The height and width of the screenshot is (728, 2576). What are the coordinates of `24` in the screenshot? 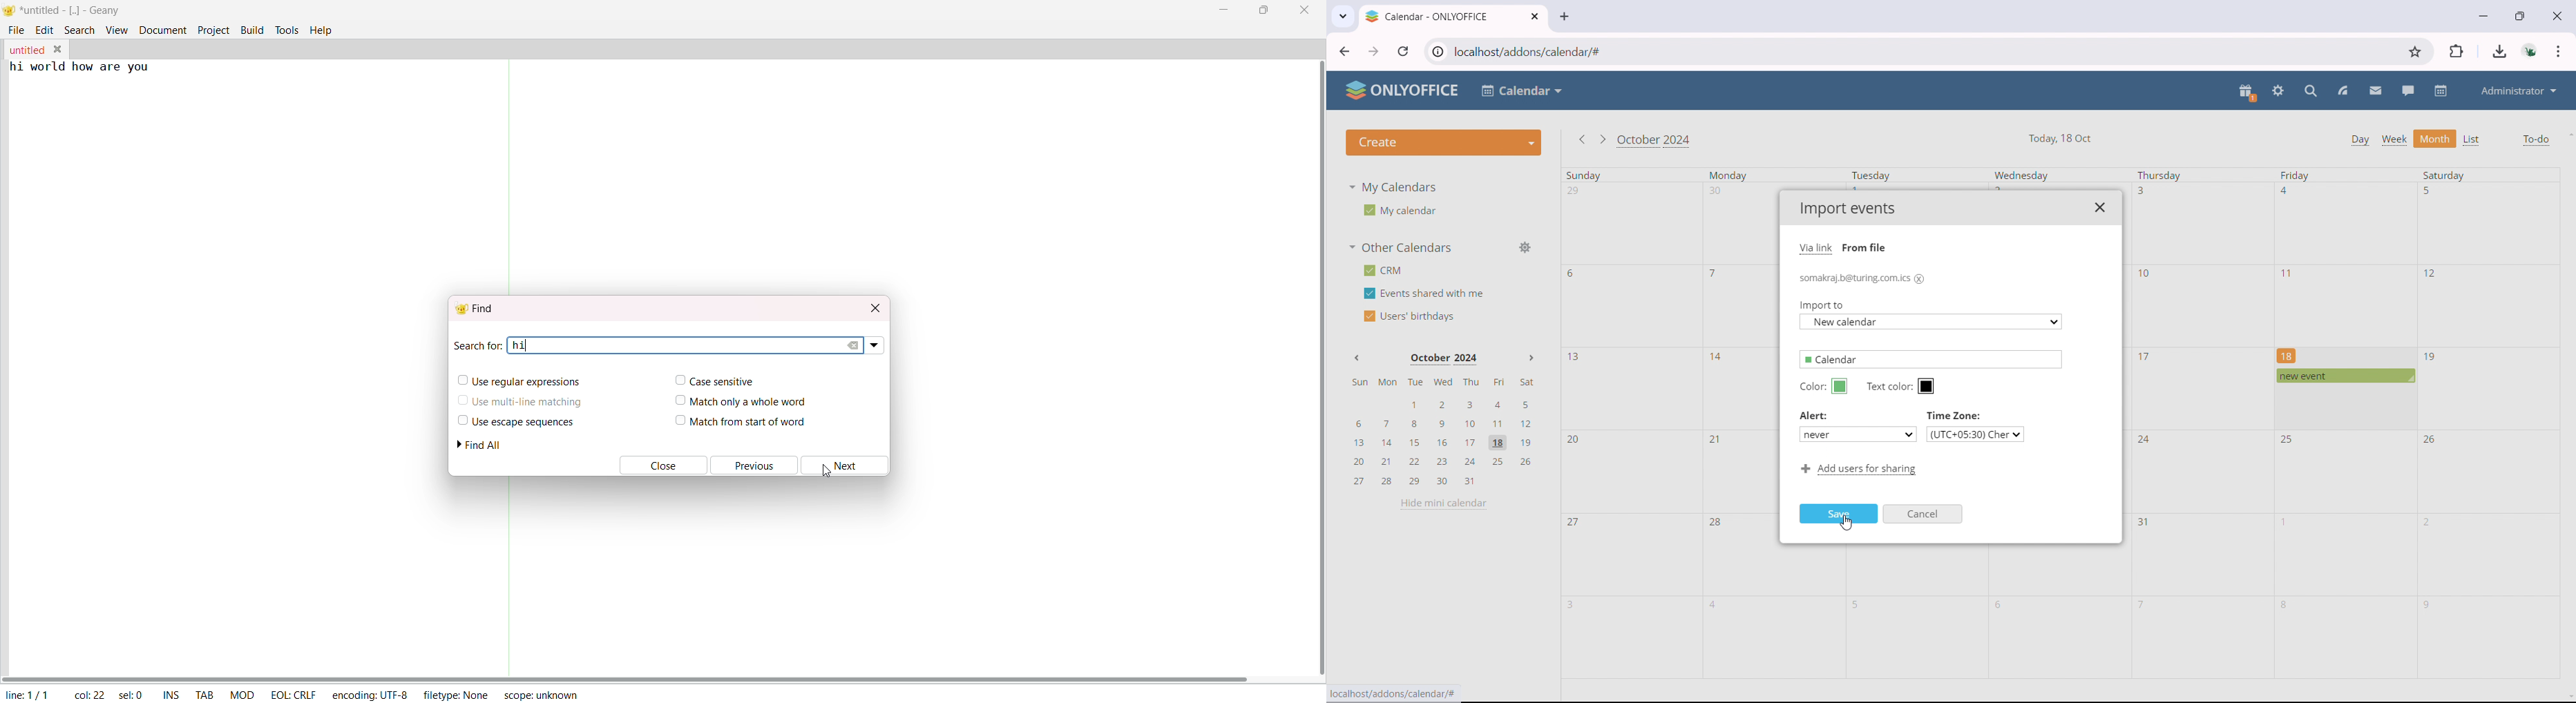 It's located at (2144, 441).